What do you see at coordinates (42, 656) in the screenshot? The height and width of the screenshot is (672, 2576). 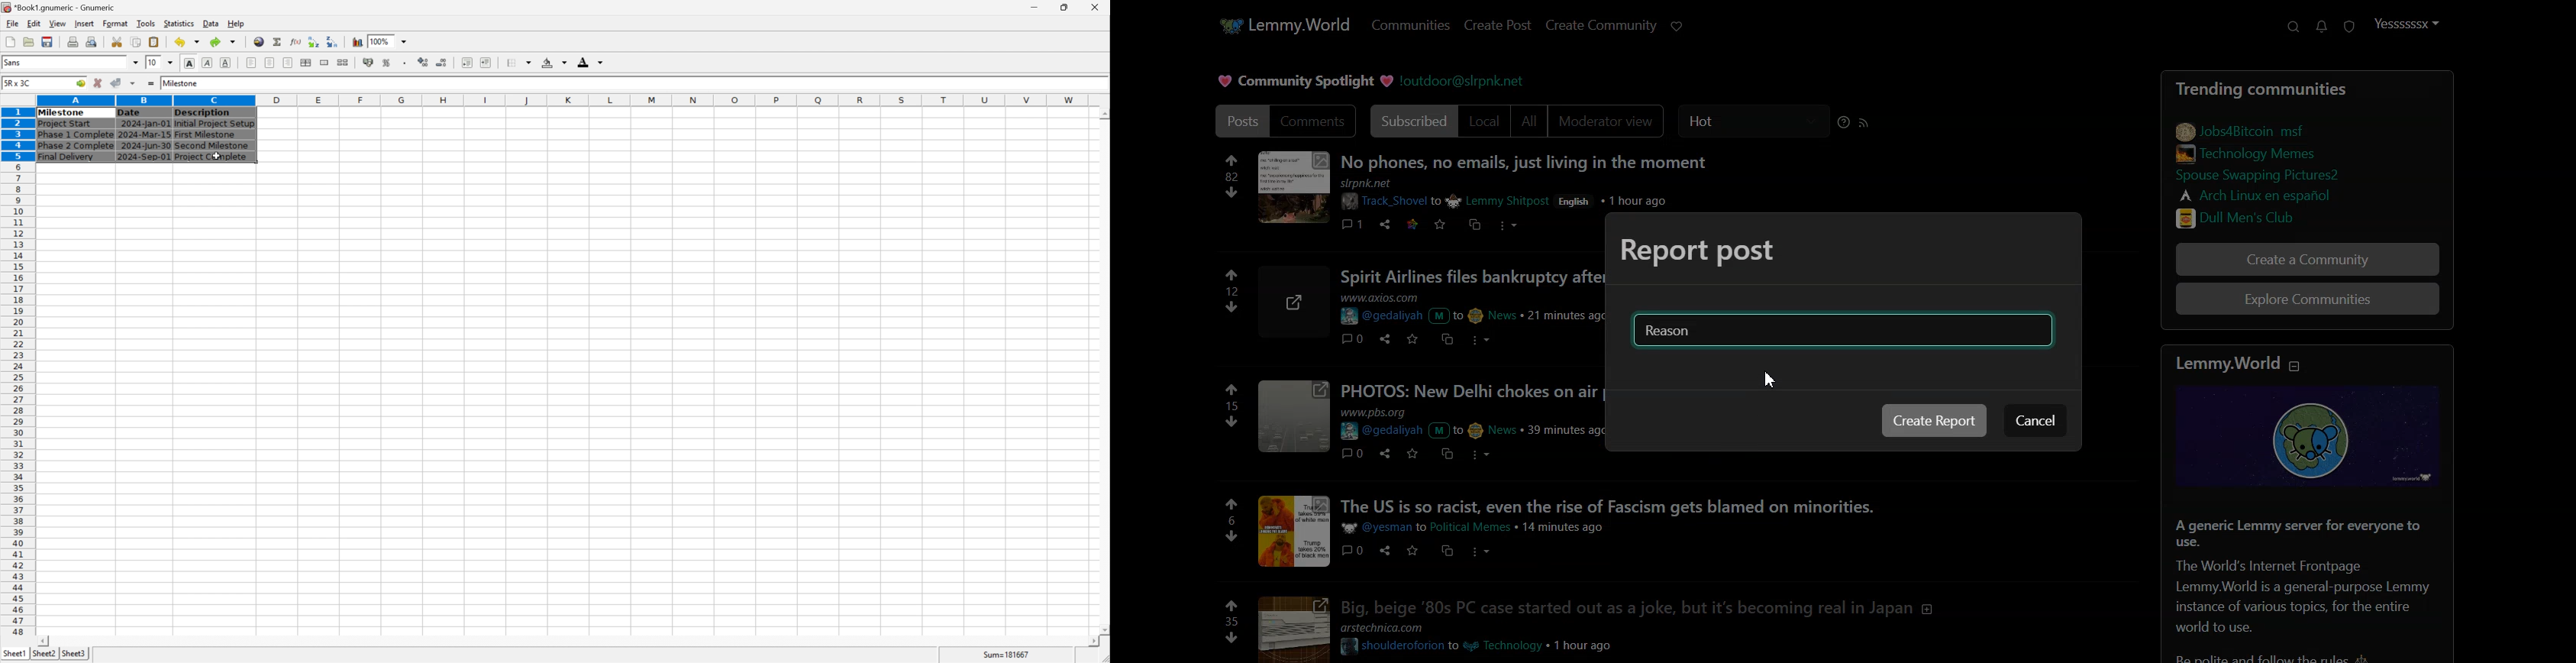 I see `sheet2` at bounding box center [42, 656].